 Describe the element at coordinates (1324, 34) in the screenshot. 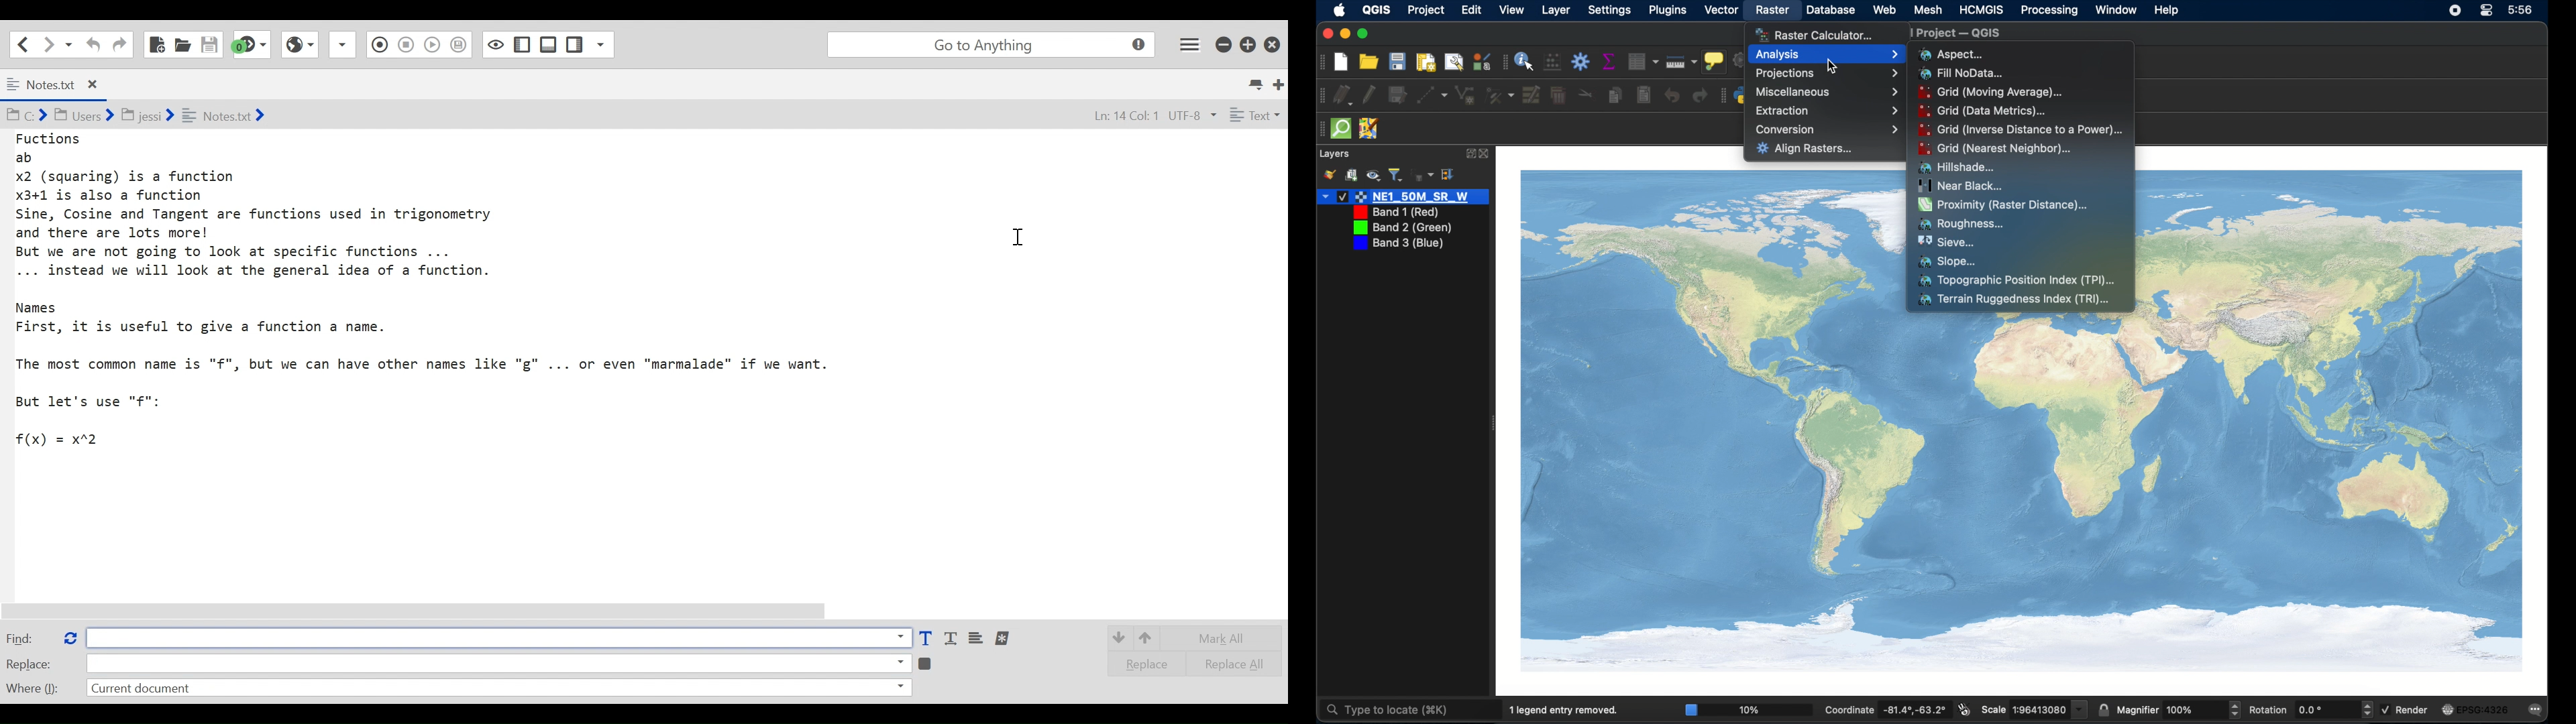

I see `close` at that location.